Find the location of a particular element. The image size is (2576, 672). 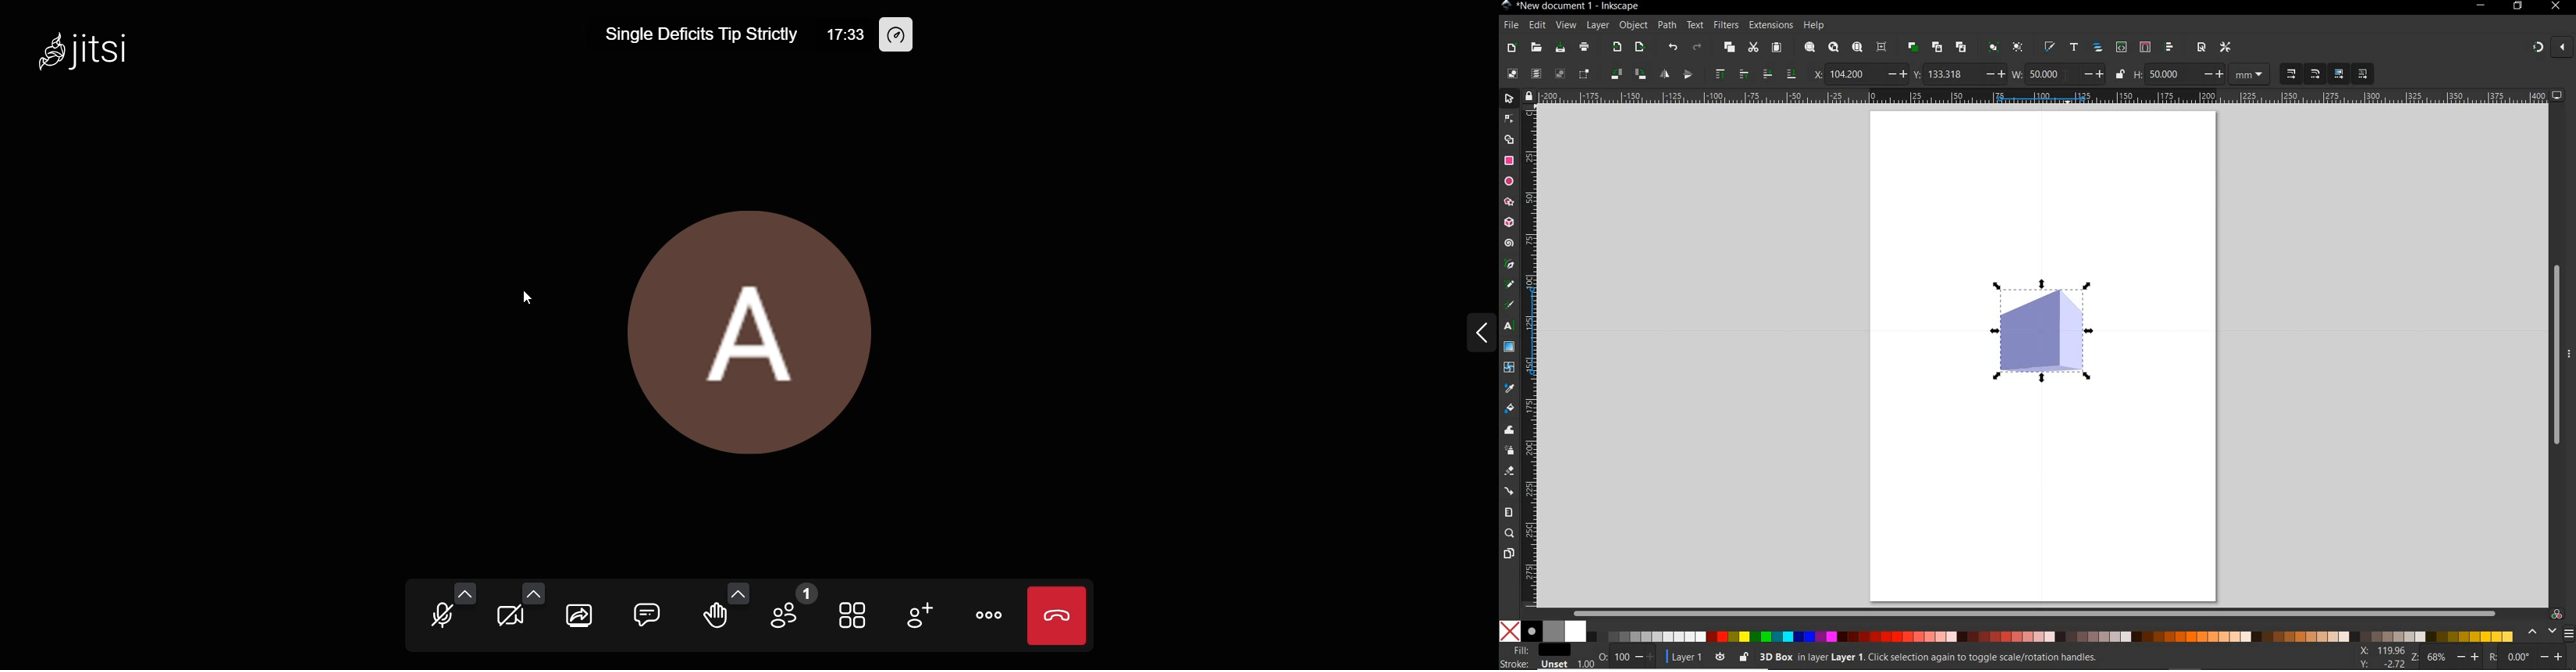

edit is located at coordinates (1536, 26).